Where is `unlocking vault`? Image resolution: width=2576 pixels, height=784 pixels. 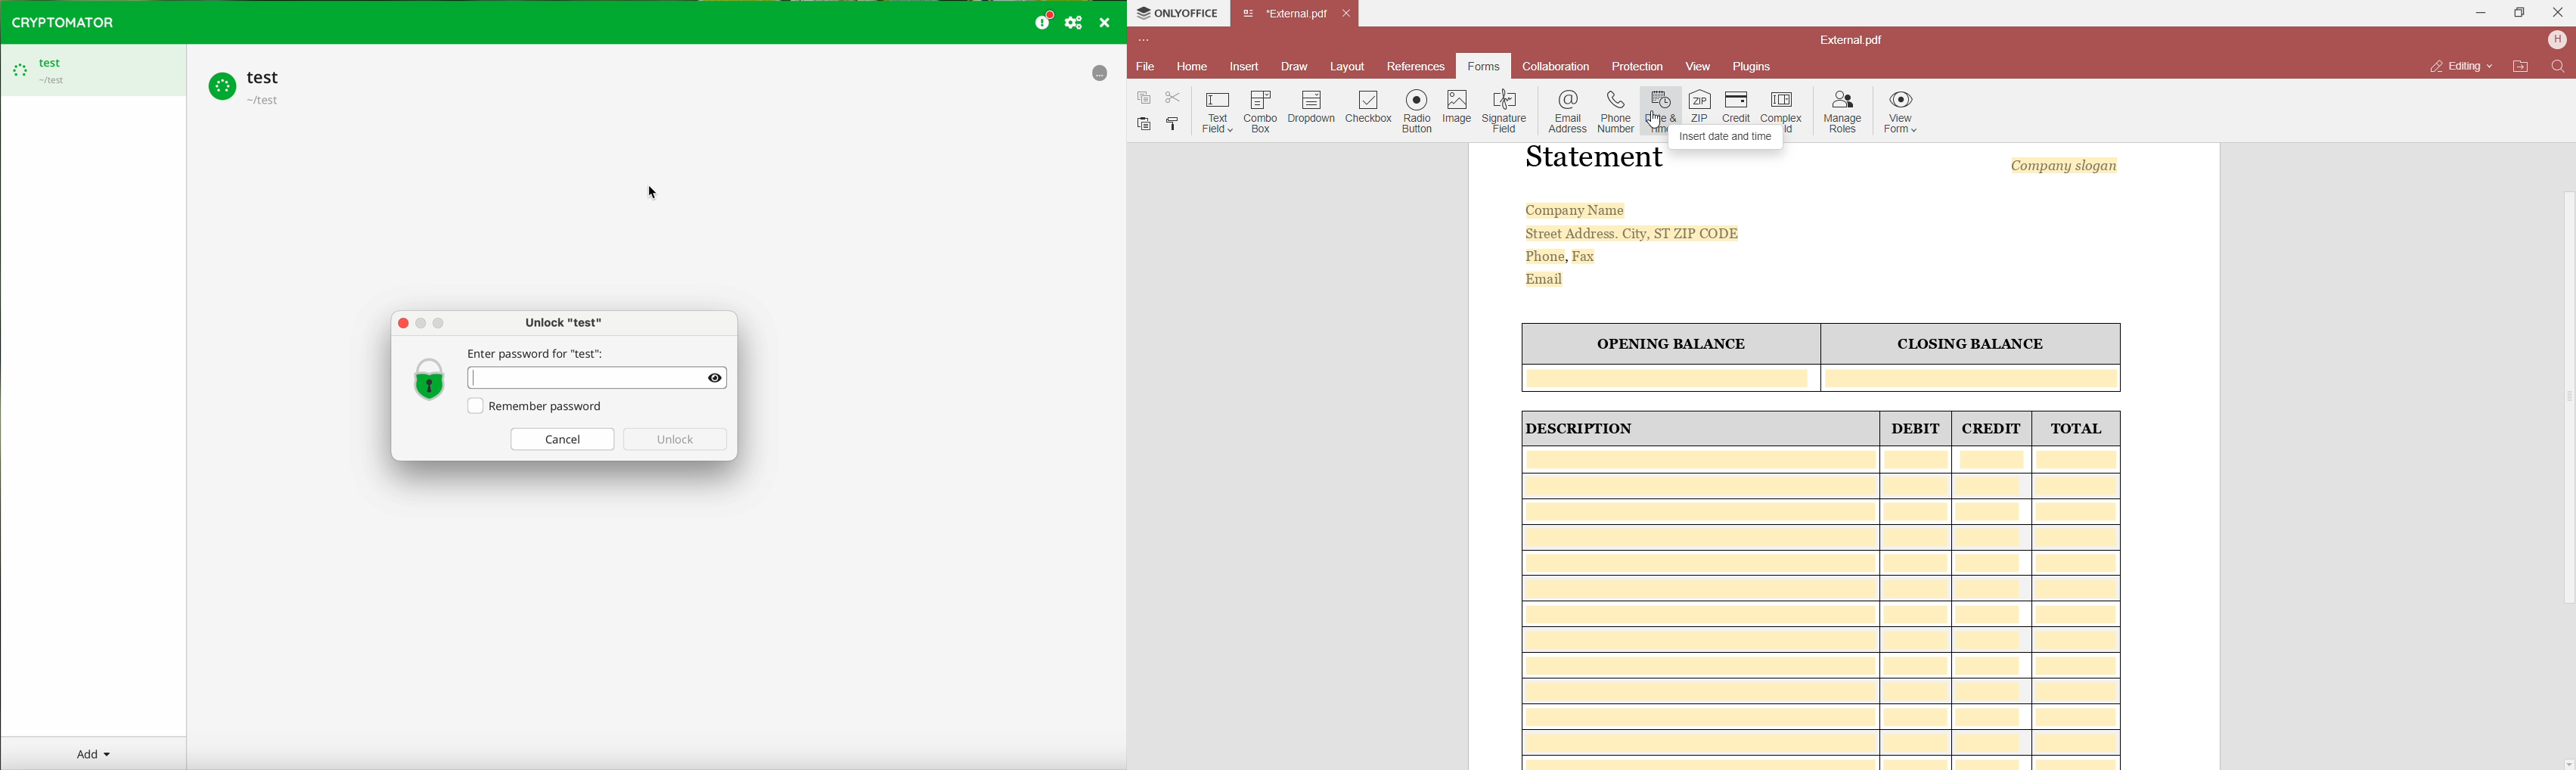
unlocking vault is located at coordinates (93, 71).